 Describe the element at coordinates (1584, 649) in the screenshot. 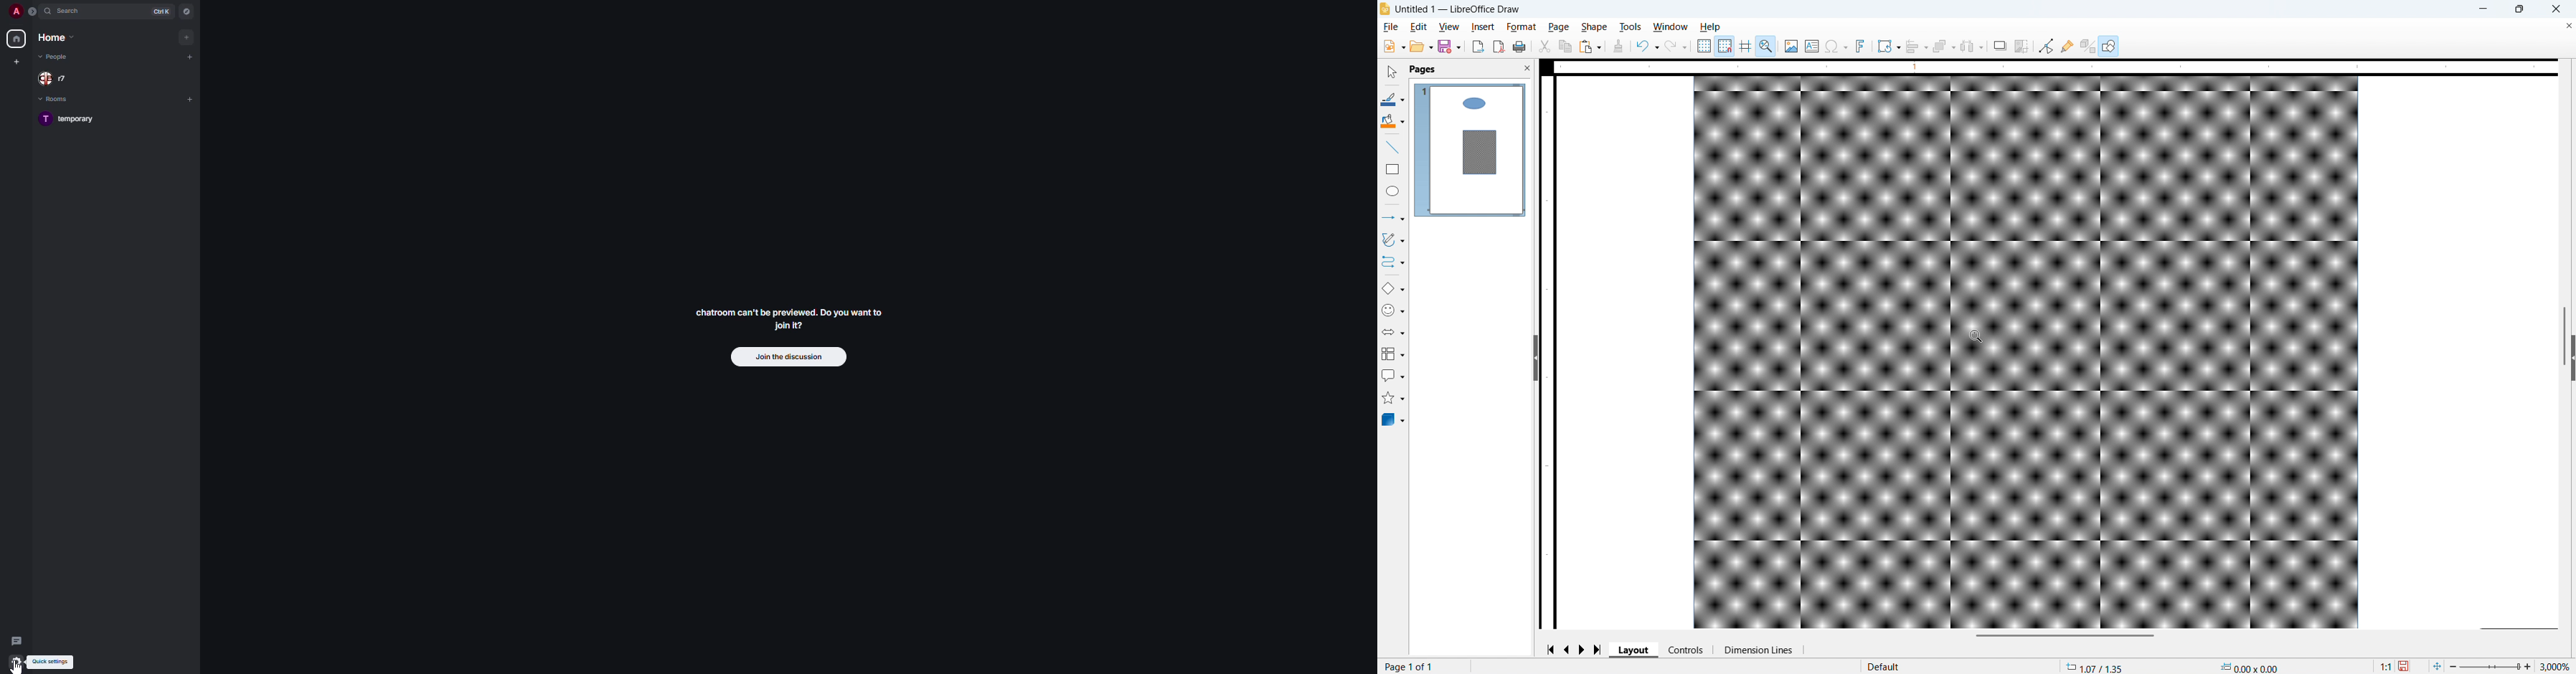

I see `Next page ` at that location.